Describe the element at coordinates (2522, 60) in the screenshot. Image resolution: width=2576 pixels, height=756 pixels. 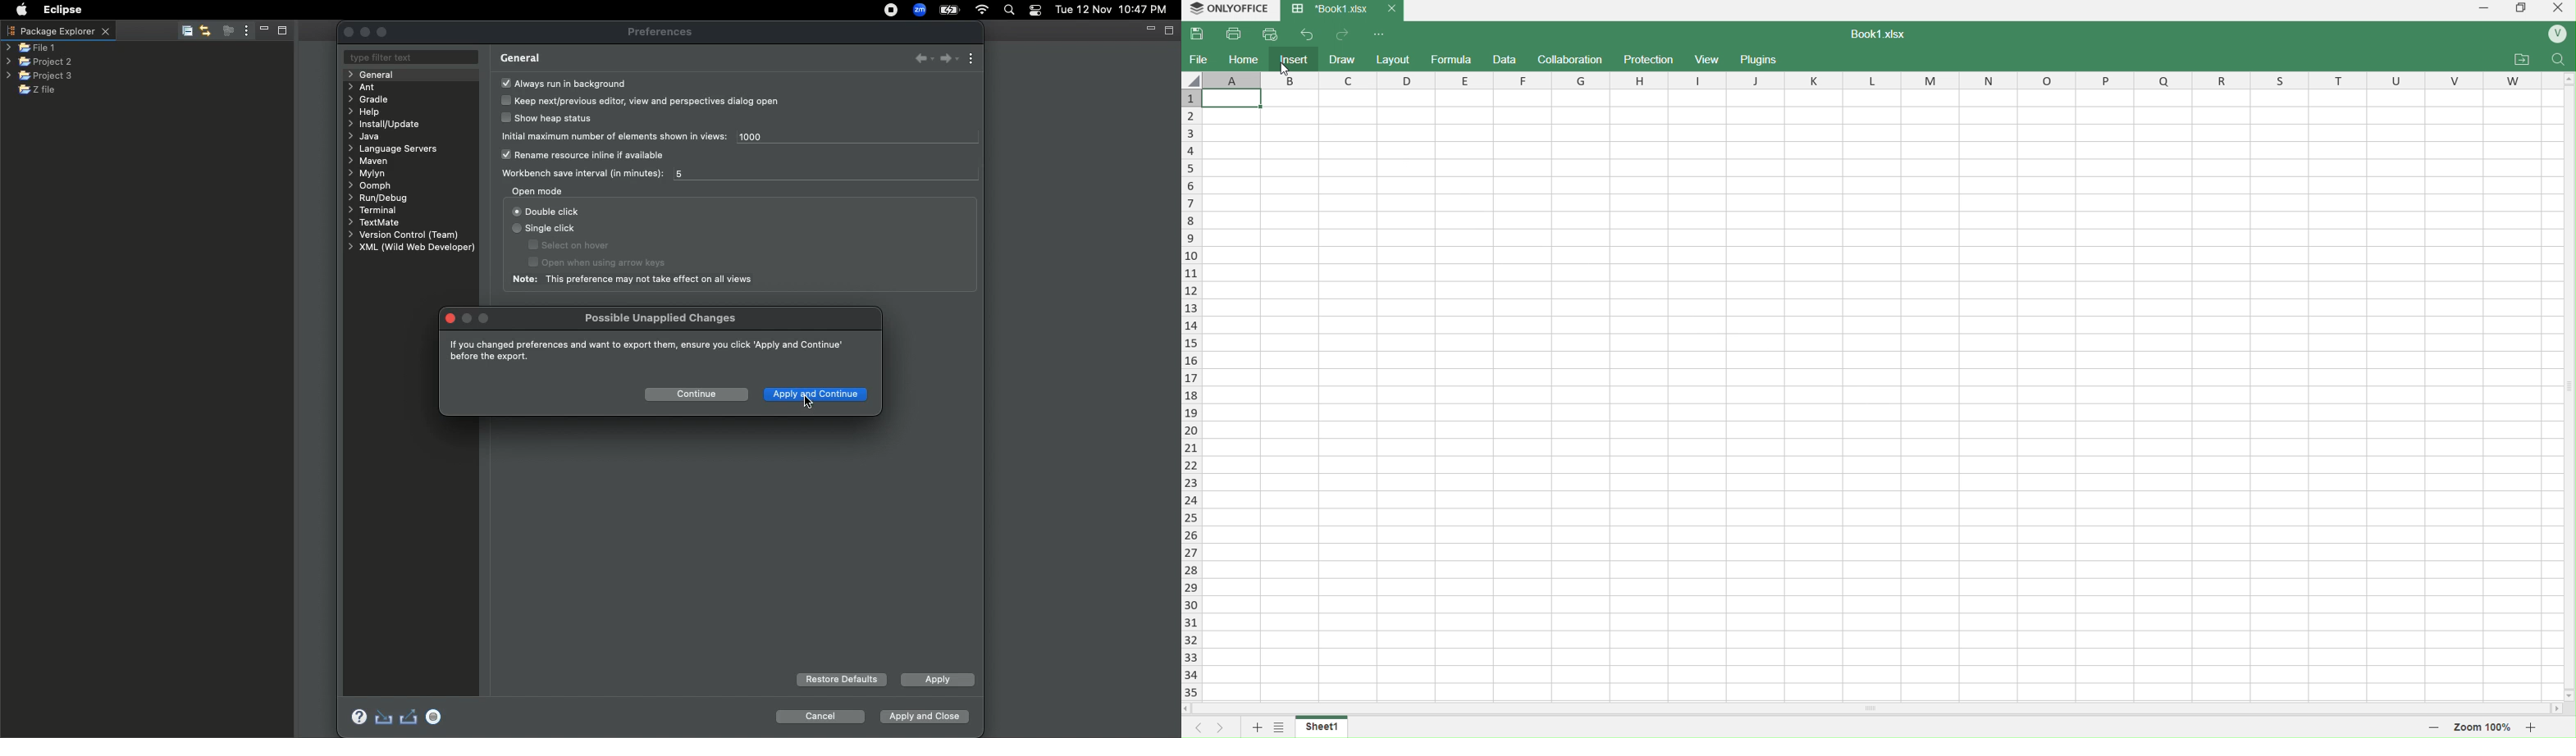
I see `attachments` at that location.